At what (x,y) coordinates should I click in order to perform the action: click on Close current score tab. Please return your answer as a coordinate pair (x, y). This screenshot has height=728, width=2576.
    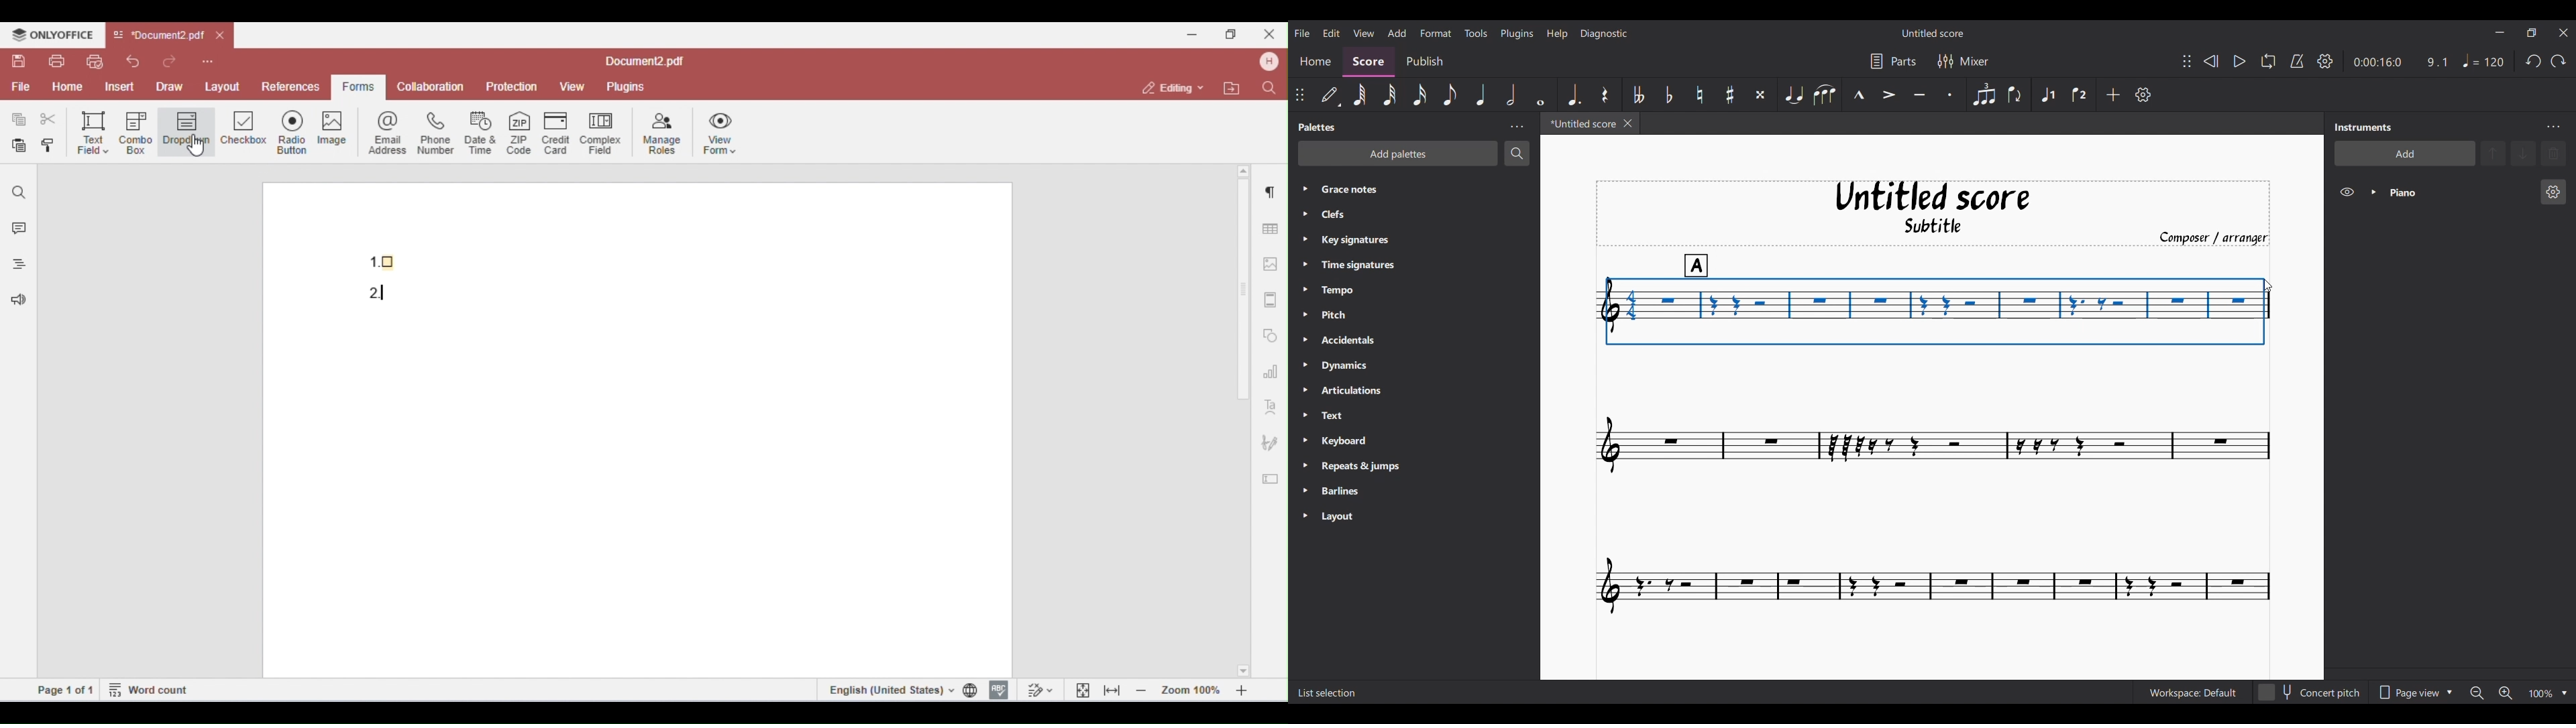
    Looking at the image, I should click on (1627, 123).